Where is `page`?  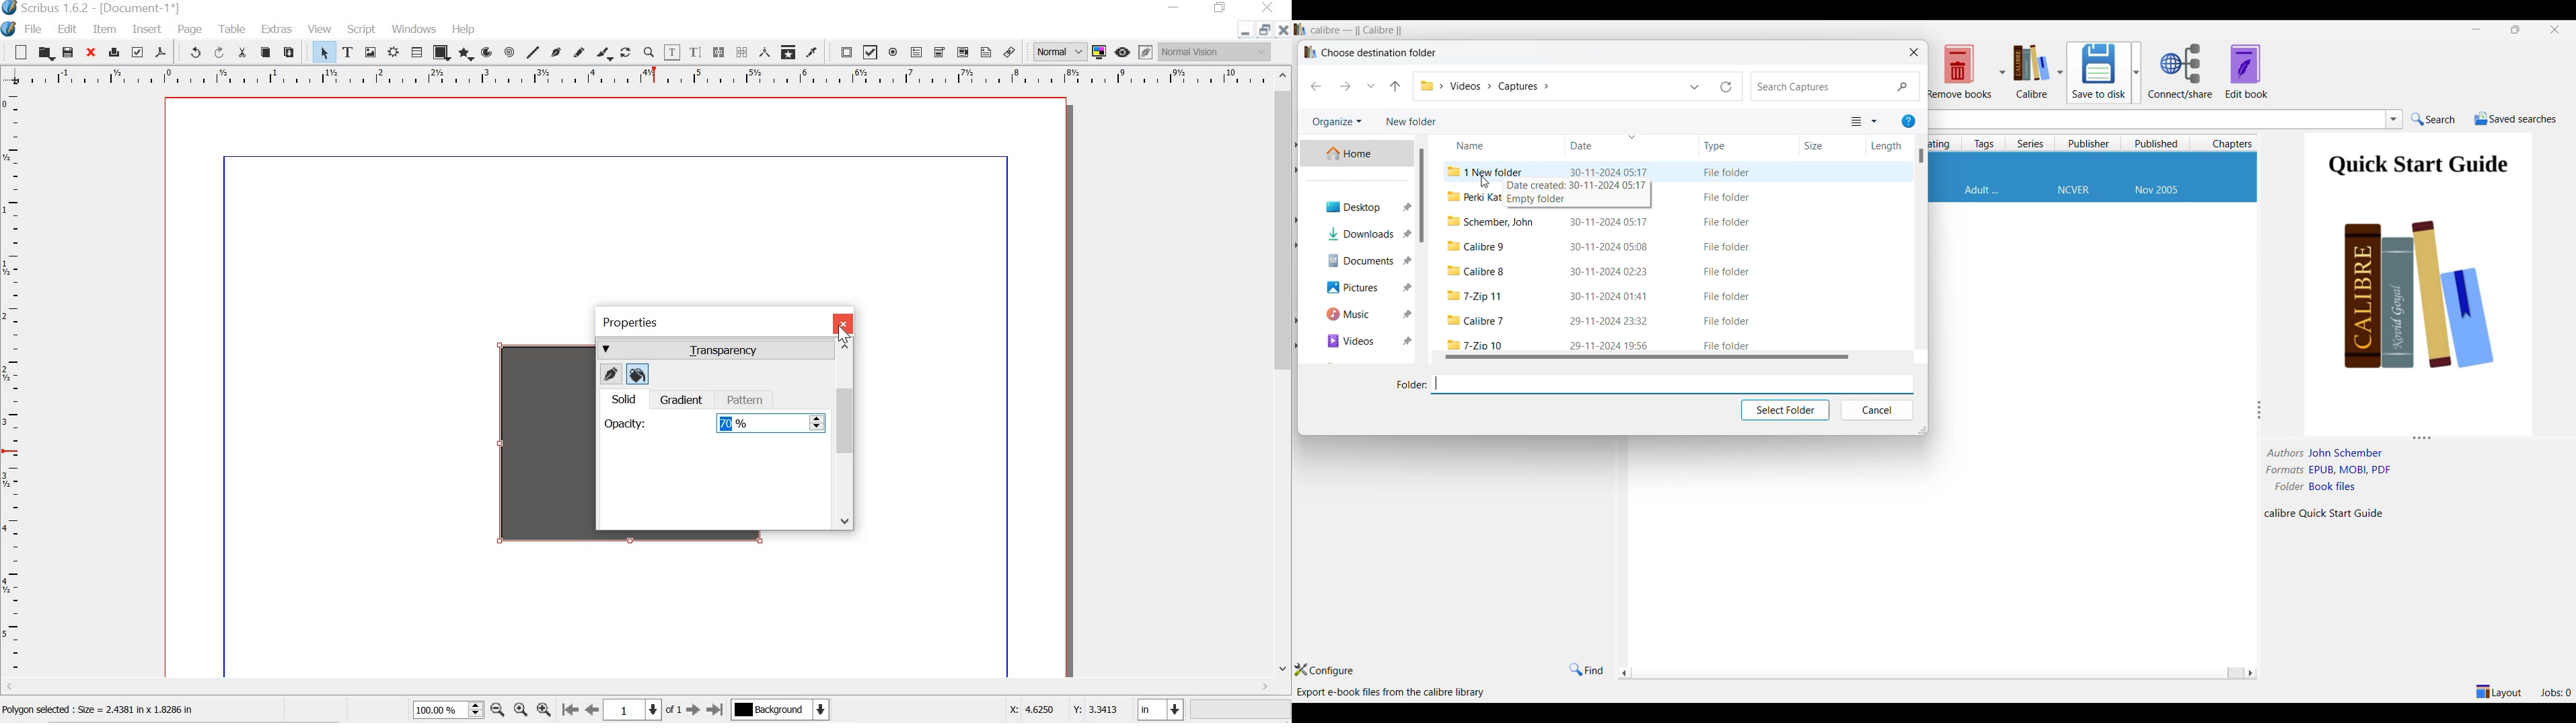 page is located at coordinates (186, 28).